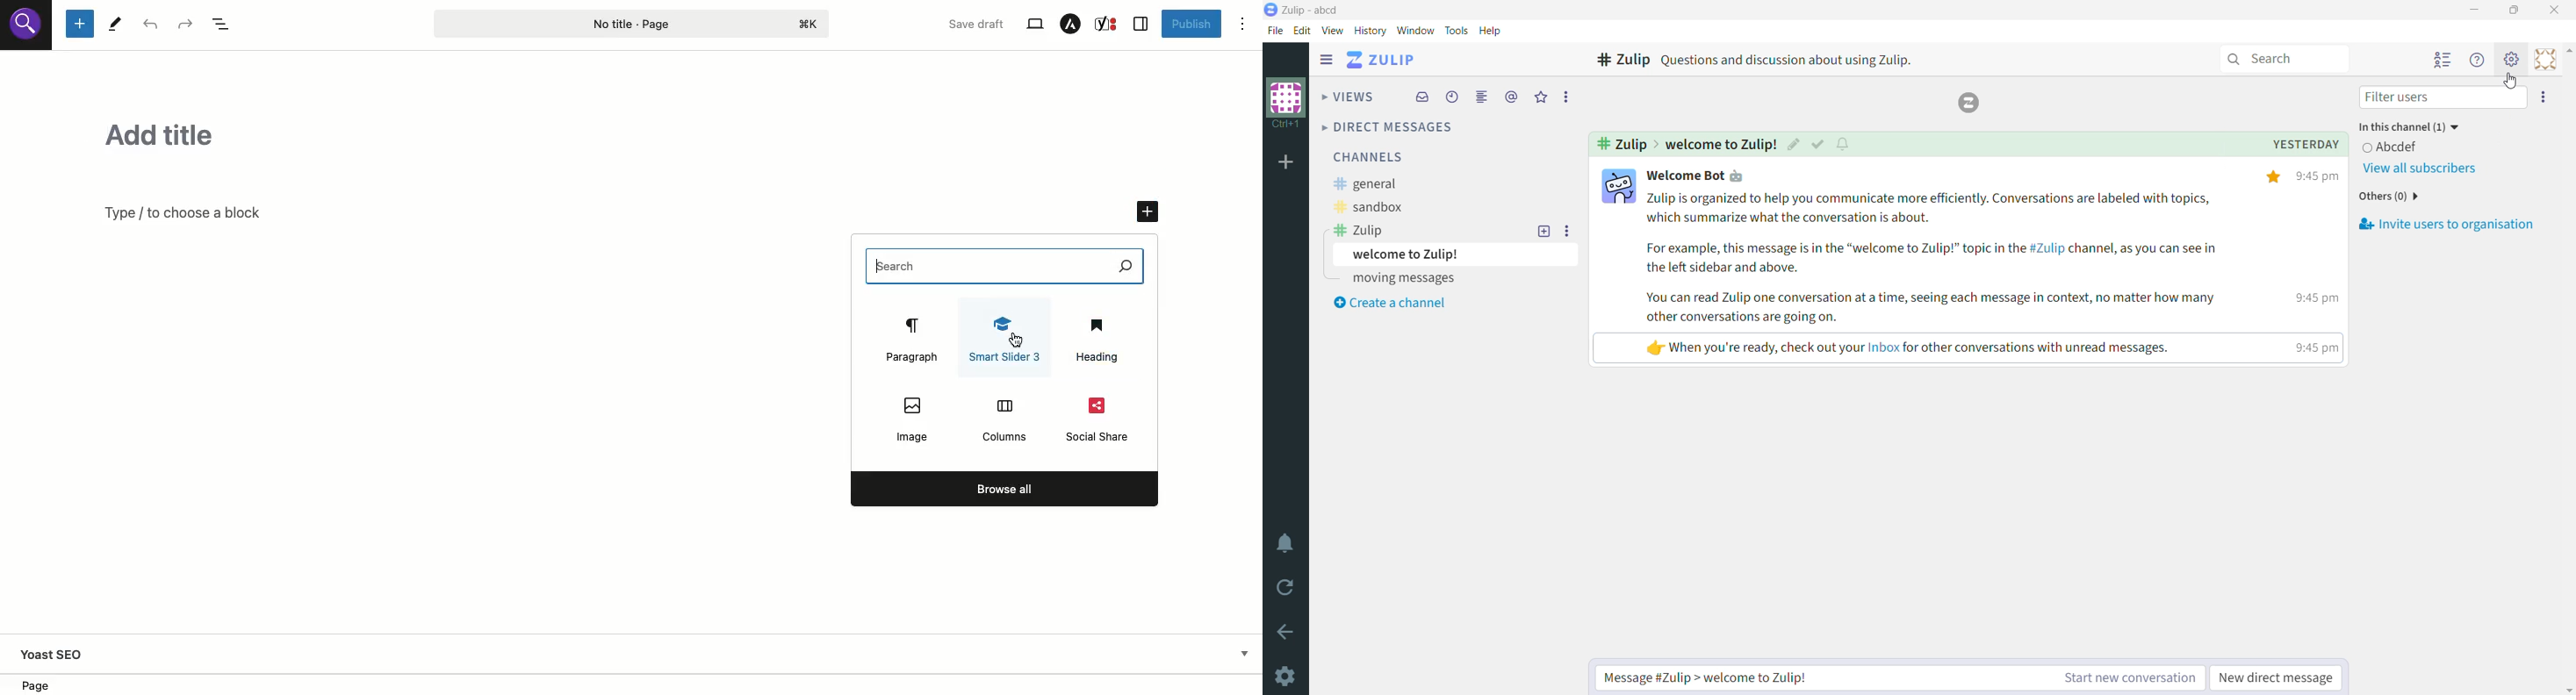 This screenshot has height=700, width=2576. What do you see at coordinates (1333, 30) in the screenshot?
I see `View` at bounding box center [1333, 30].